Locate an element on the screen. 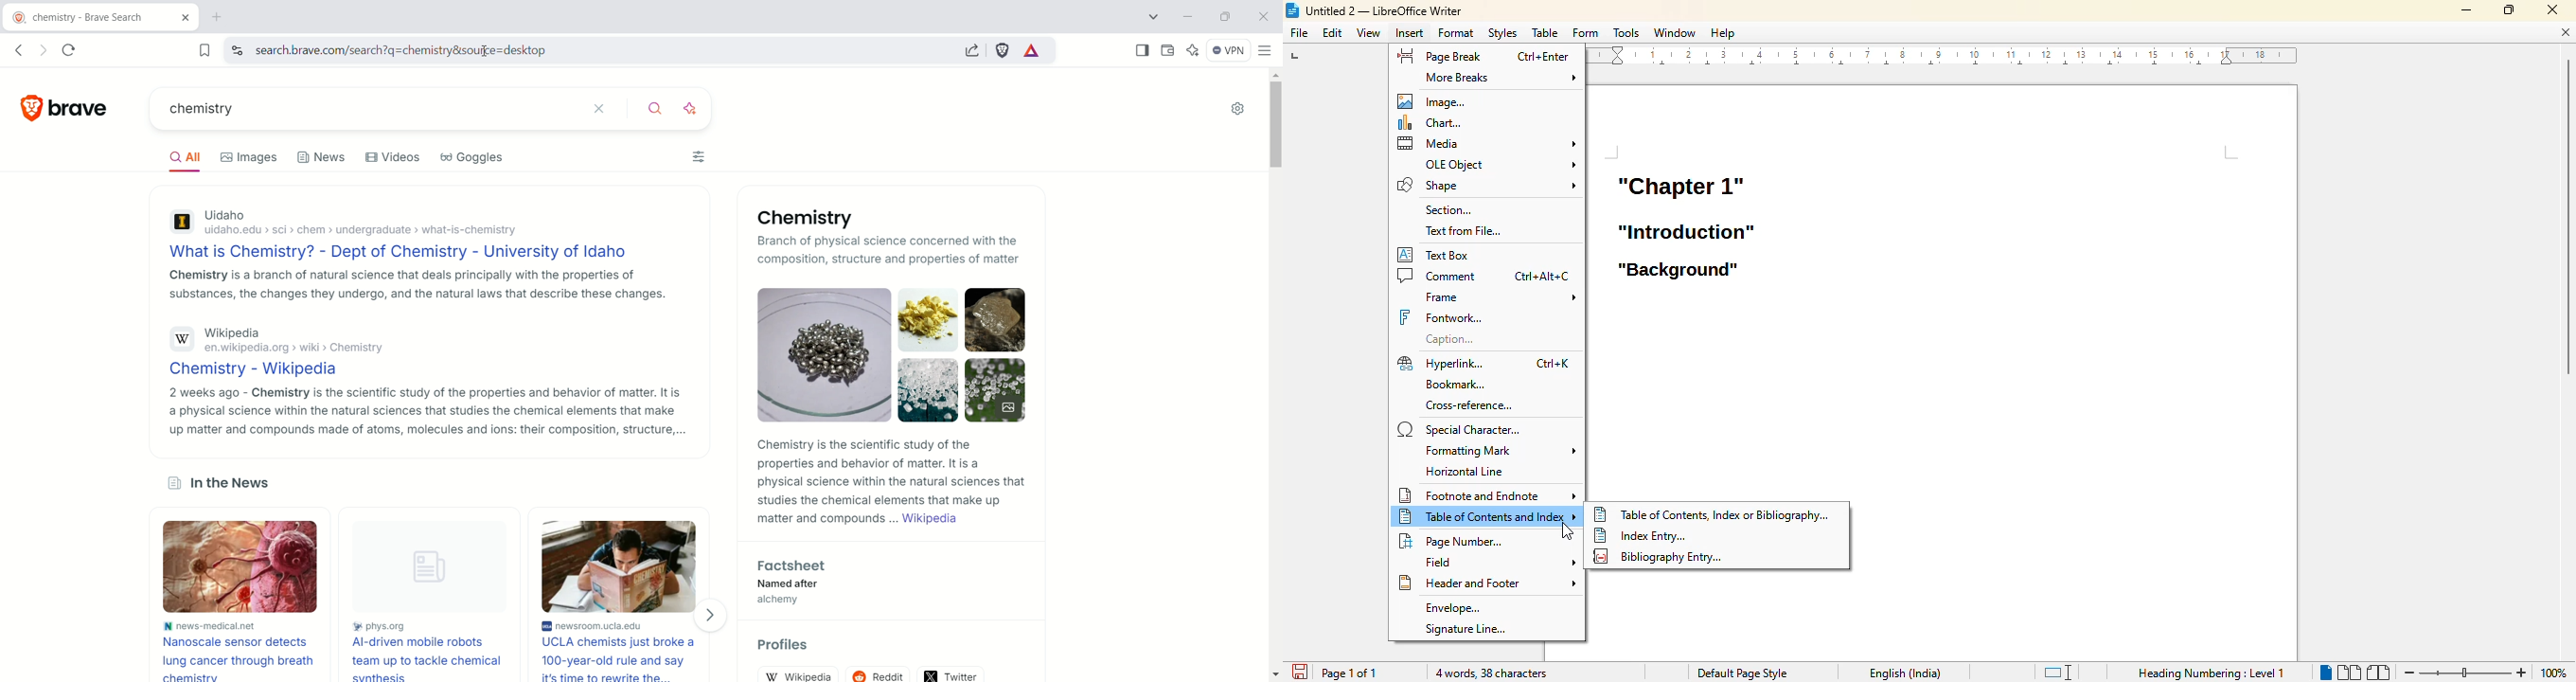 This screenshot has width=2576, height=700. format is located at coordinates (1455, 32).